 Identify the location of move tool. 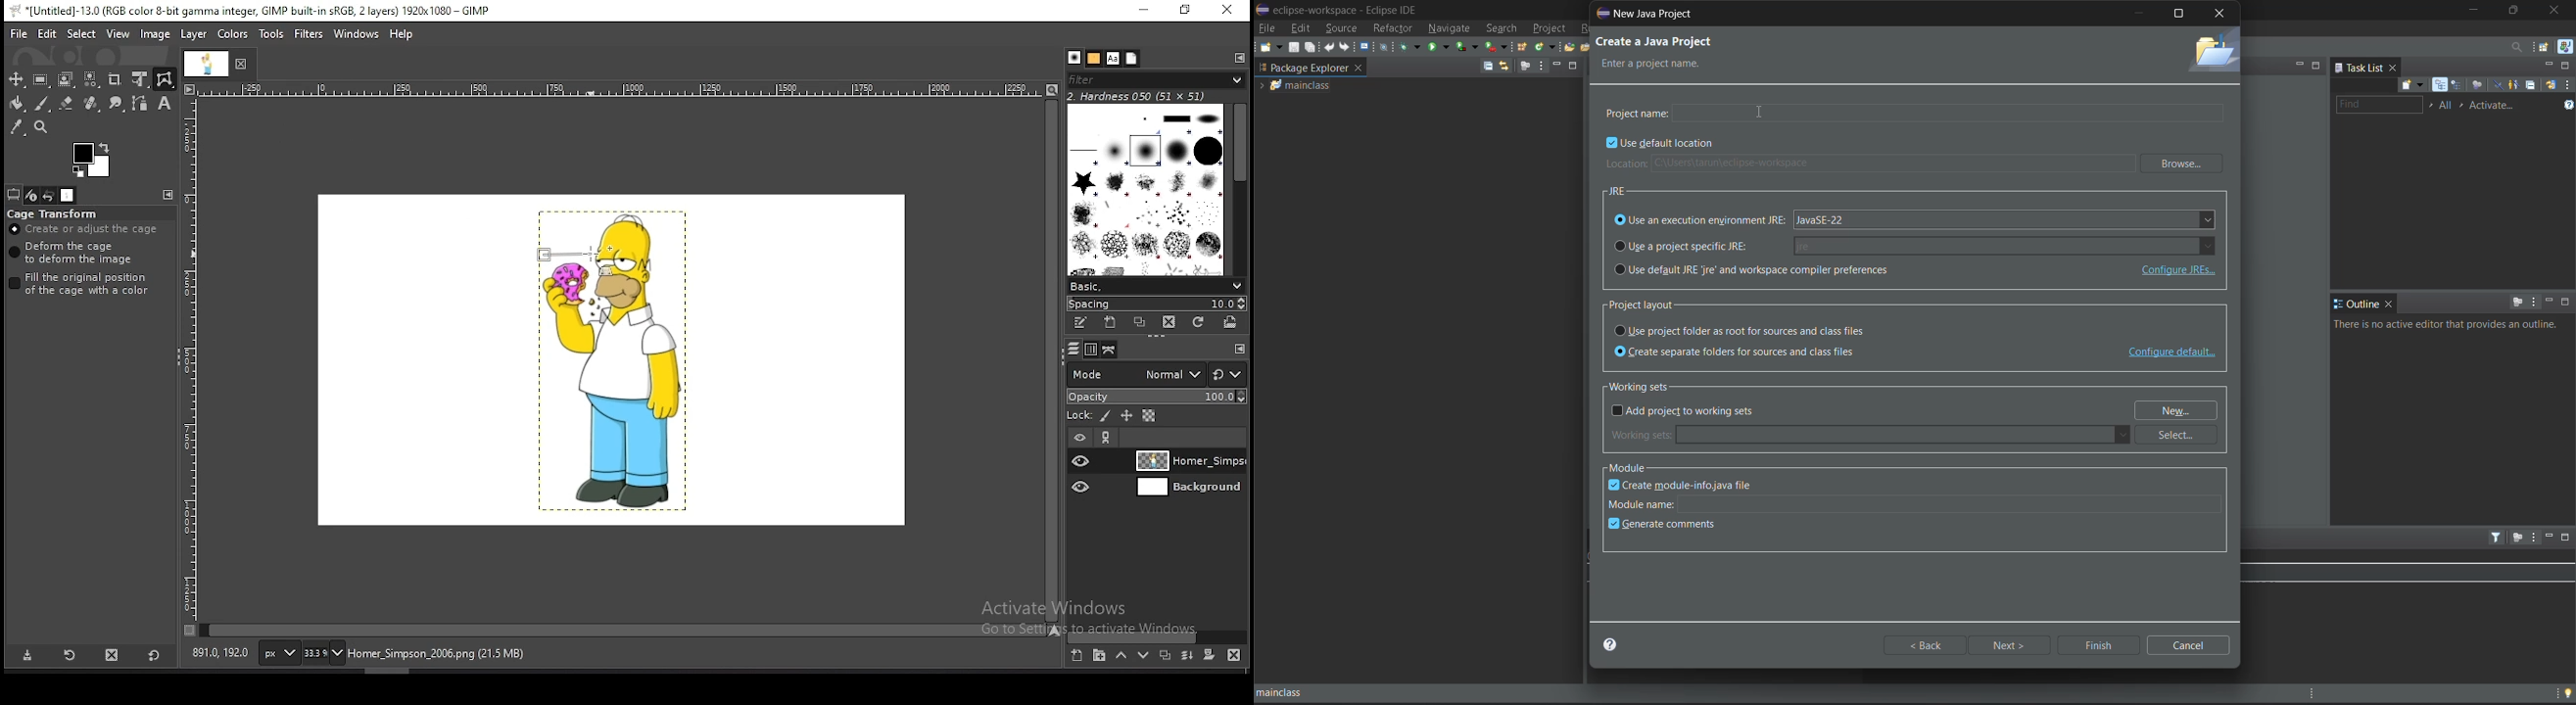
(17, 79).